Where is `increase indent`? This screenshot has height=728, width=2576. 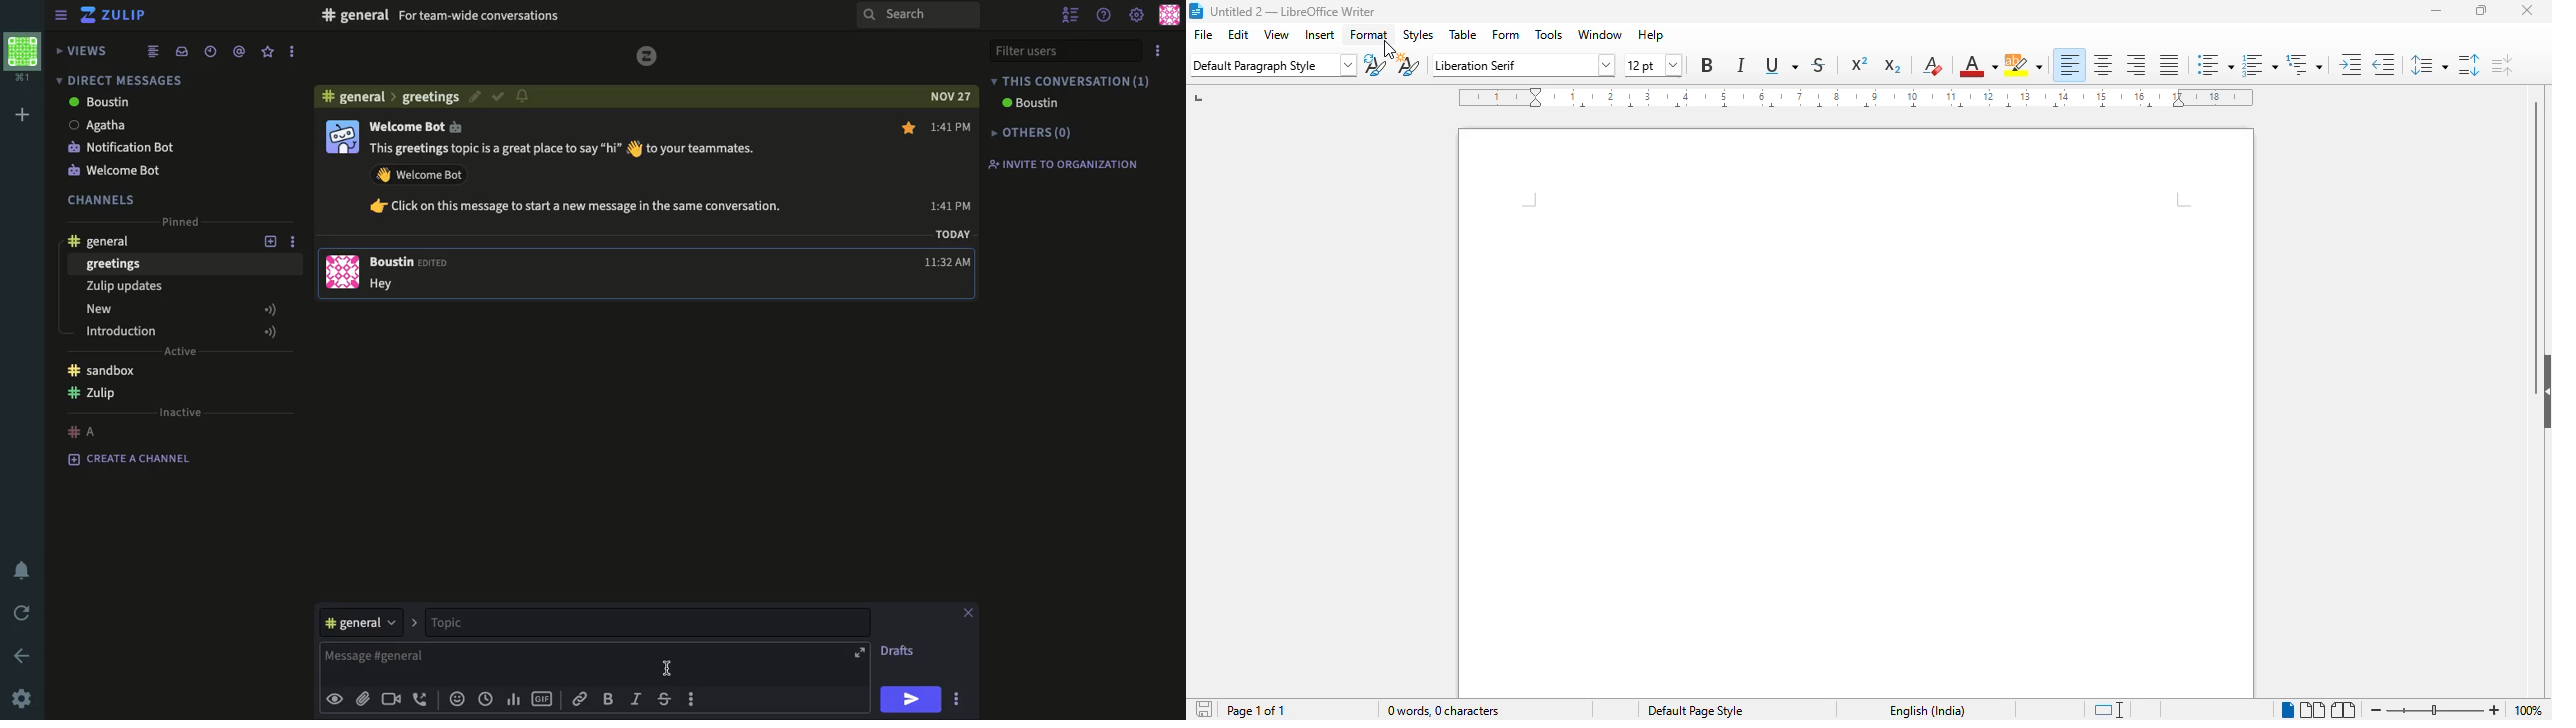
increase indent is located at coordinates (2351, 65).